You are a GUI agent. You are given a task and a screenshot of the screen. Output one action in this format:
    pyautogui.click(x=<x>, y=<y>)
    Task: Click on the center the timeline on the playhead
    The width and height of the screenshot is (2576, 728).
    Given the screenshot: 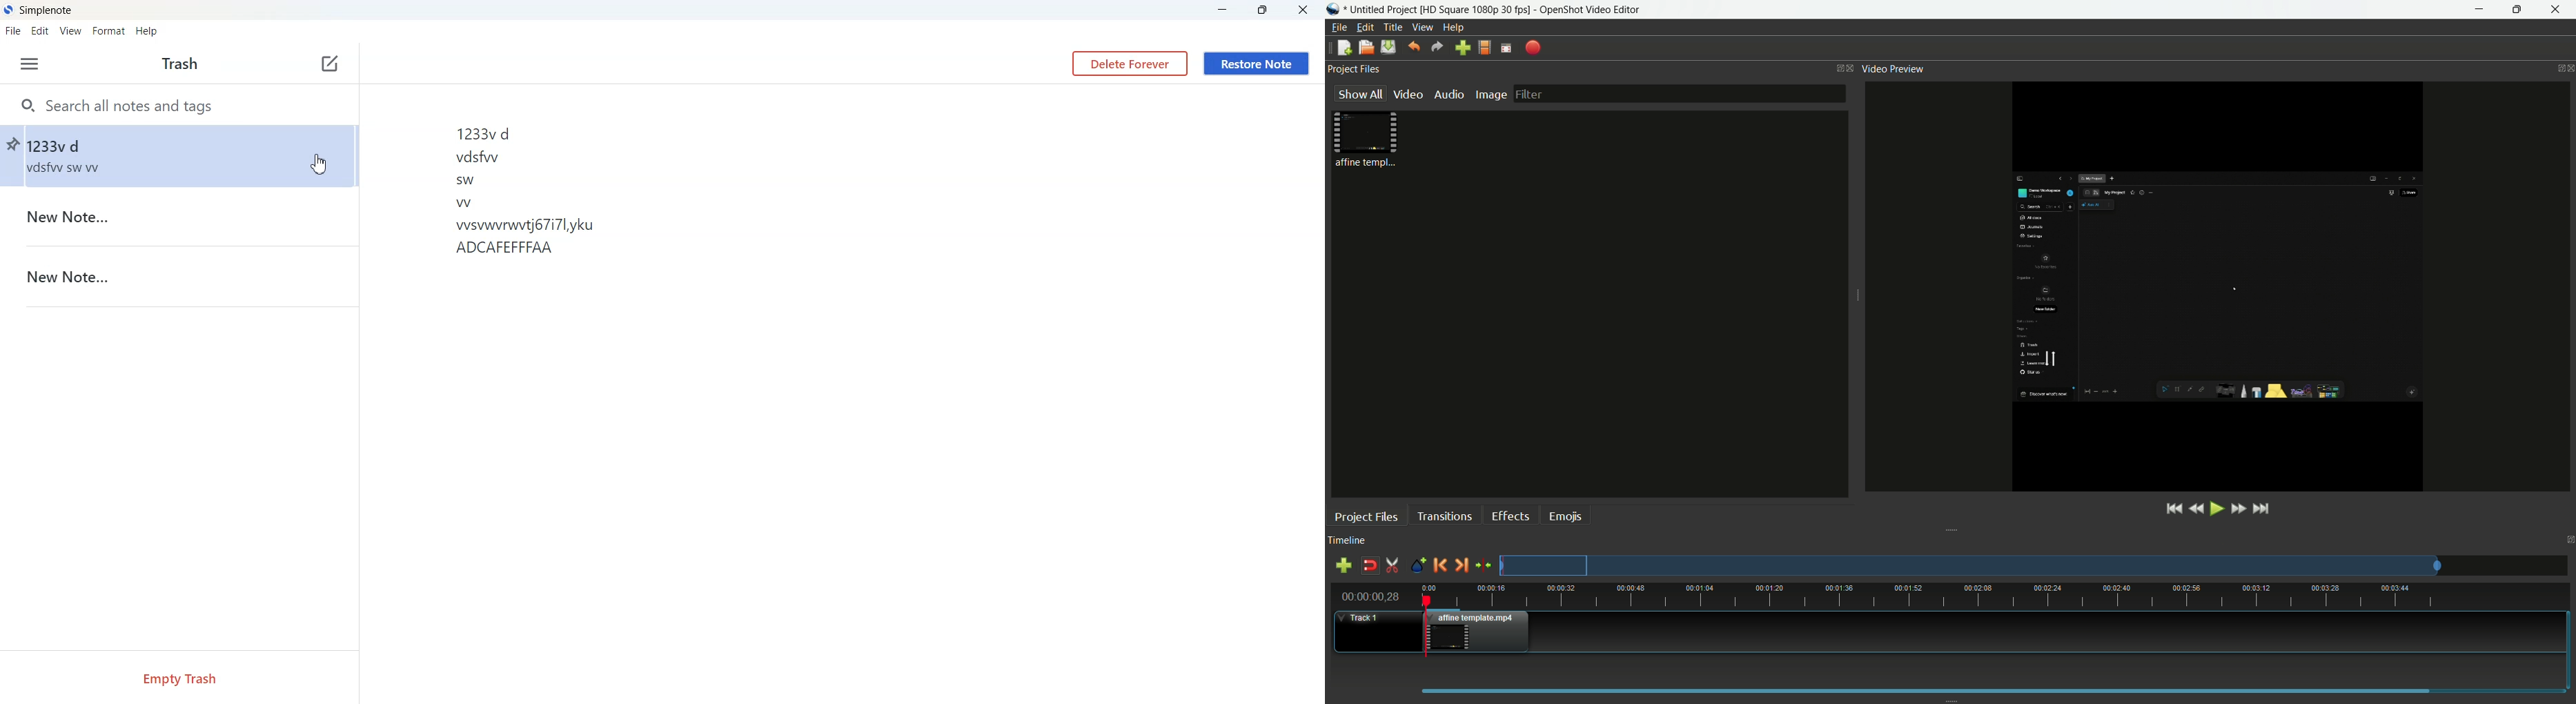 What is the action you would take?
    pyautogui.click(x=1483, y=565)
    